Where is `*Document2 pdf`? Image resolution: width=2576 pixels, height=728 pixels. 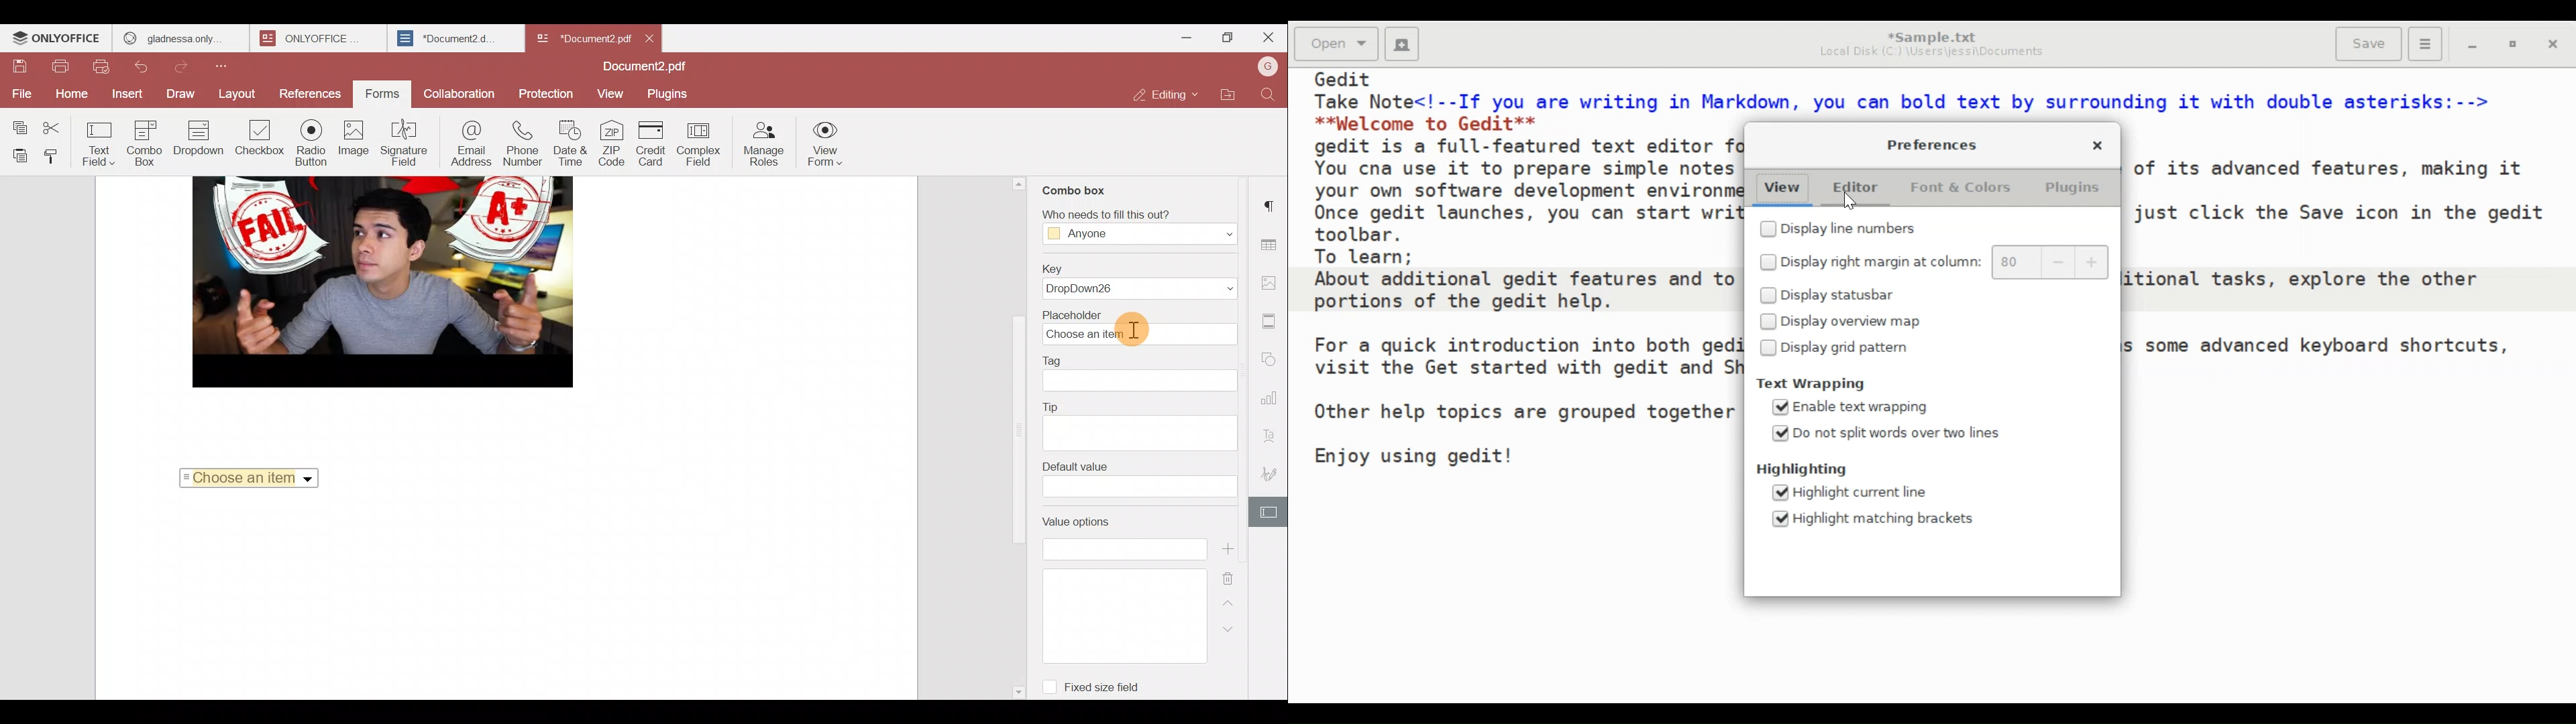
*Document2 pdf is located at coordinates (582, 37).